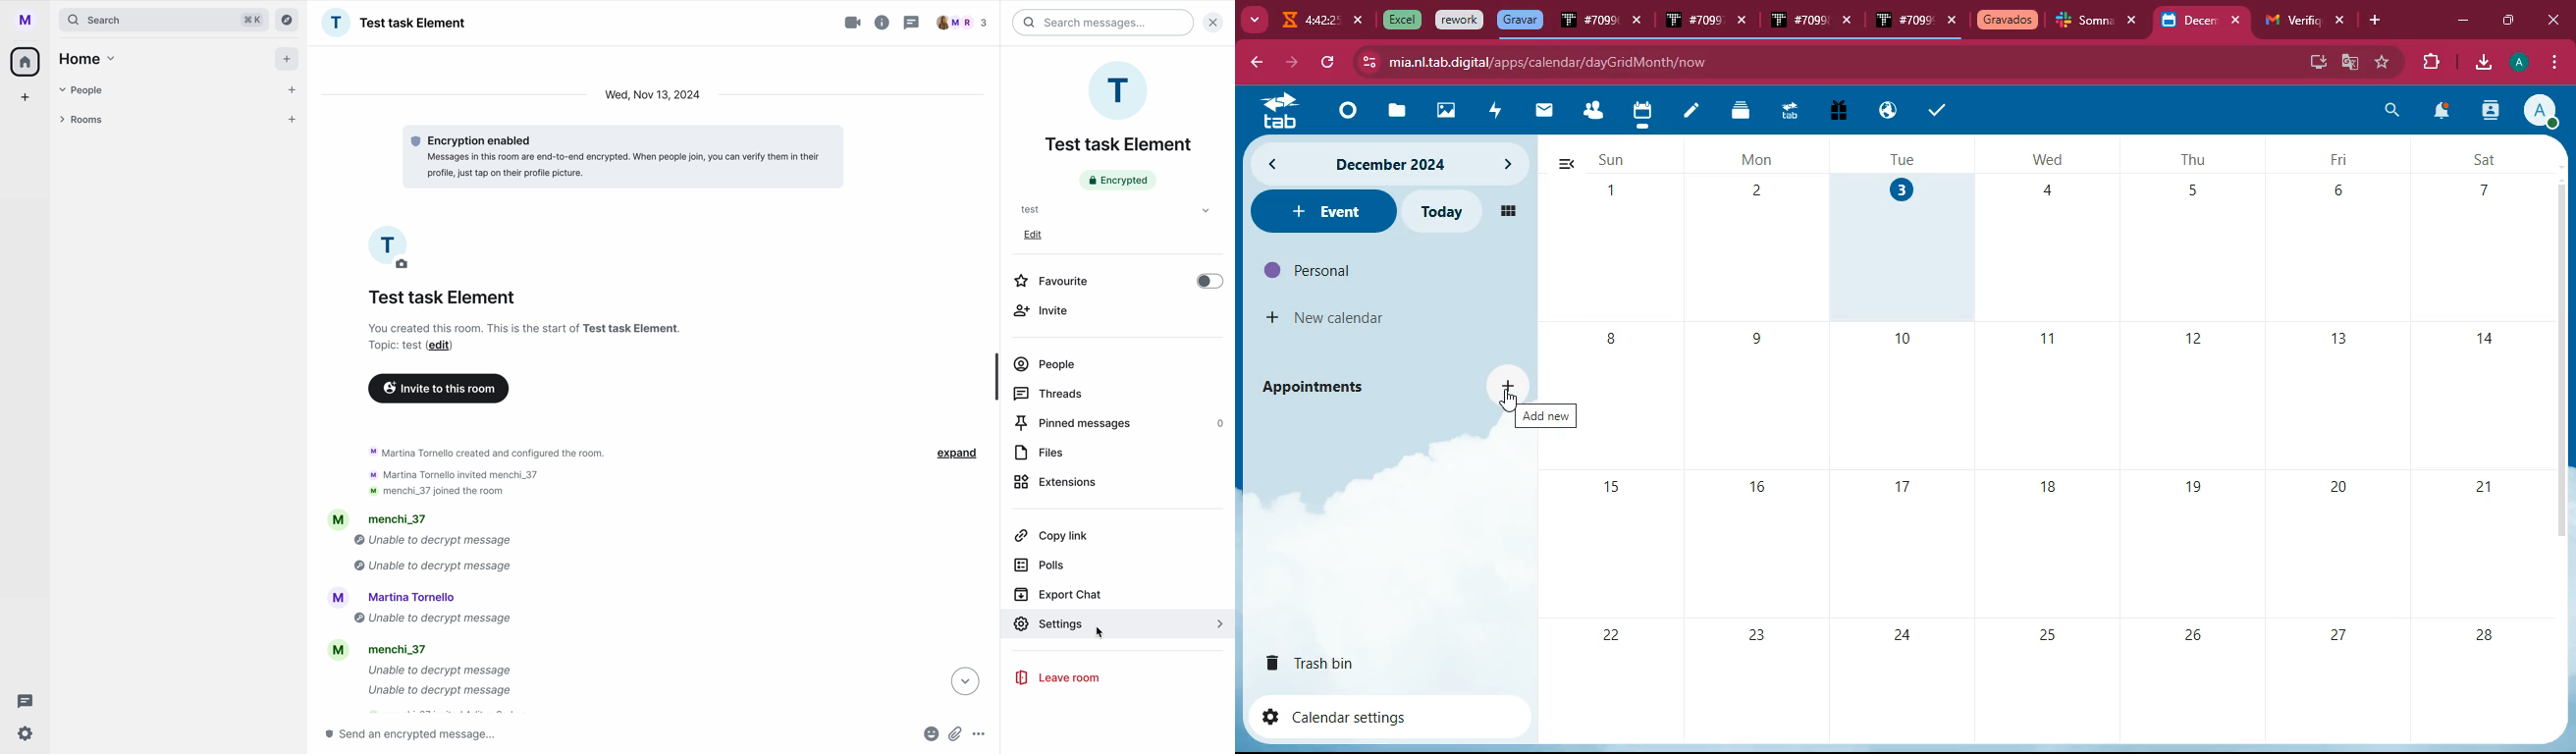 This screenshot has width=2576, height=756. What do you see at coordinates (1953, 22) in the screenshot?
I see `close` at bounding box center [1953, 22].